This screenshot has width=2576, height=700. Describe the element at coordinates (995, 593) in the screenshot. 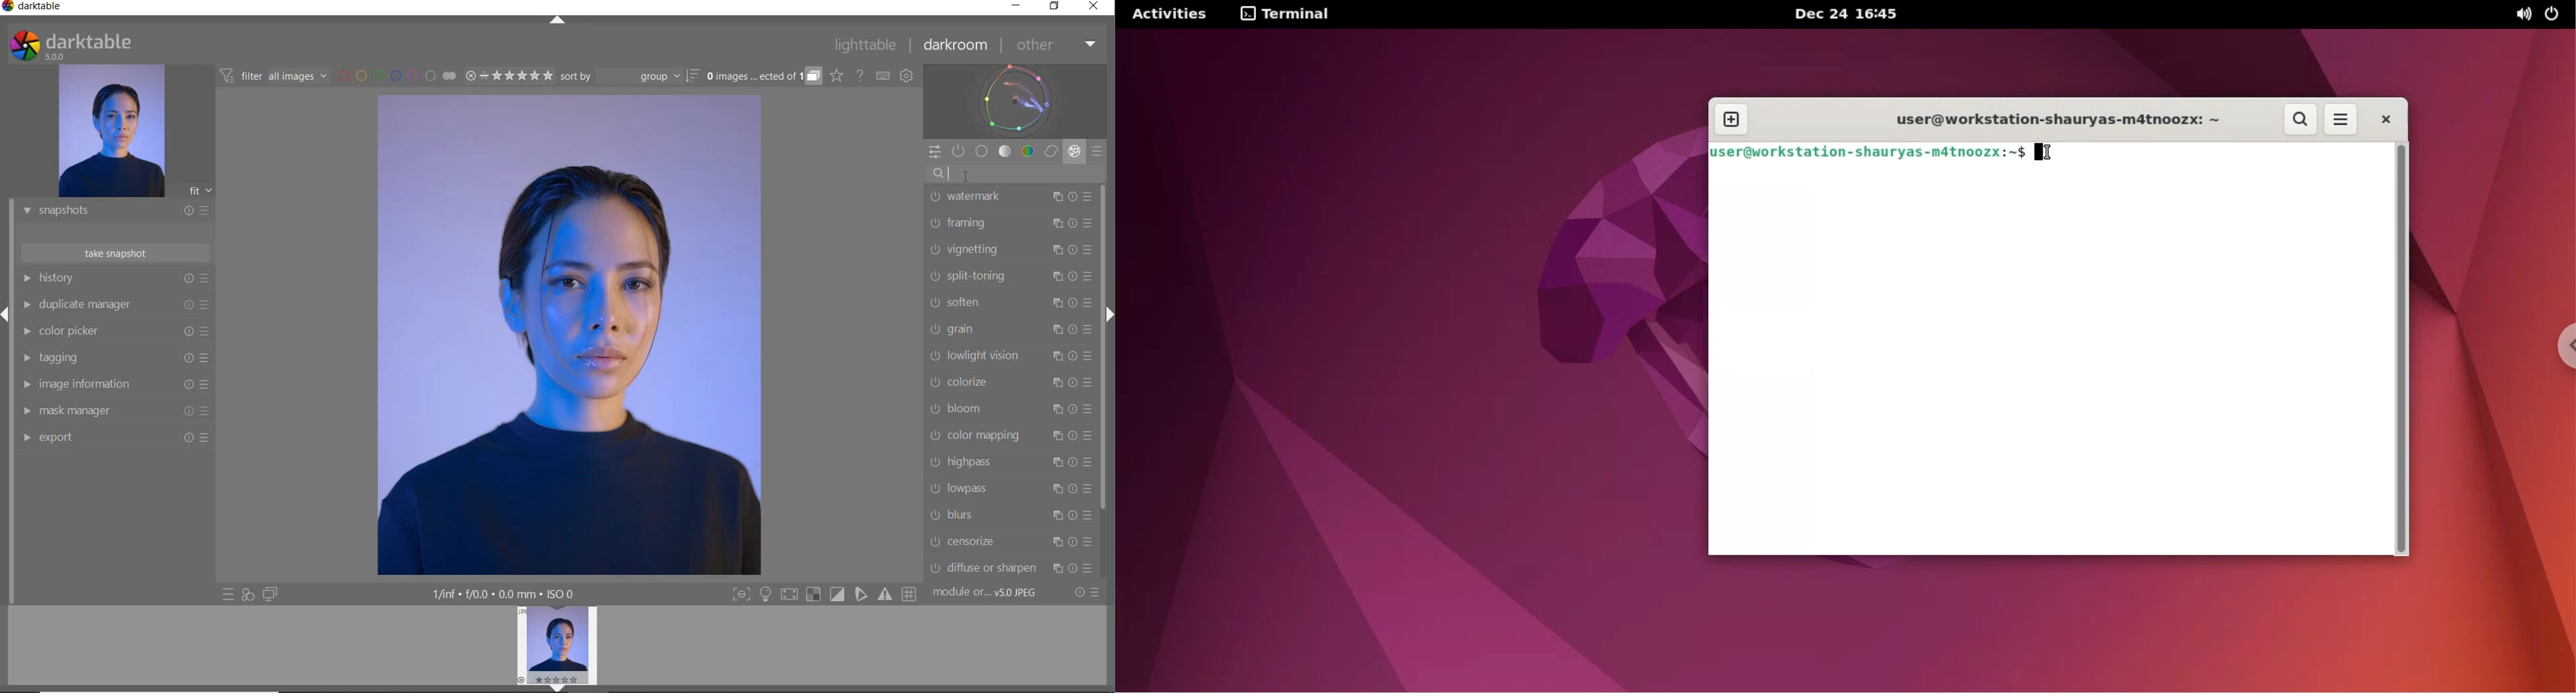

I see `MODULE...v5.0 JPEG` at that location.